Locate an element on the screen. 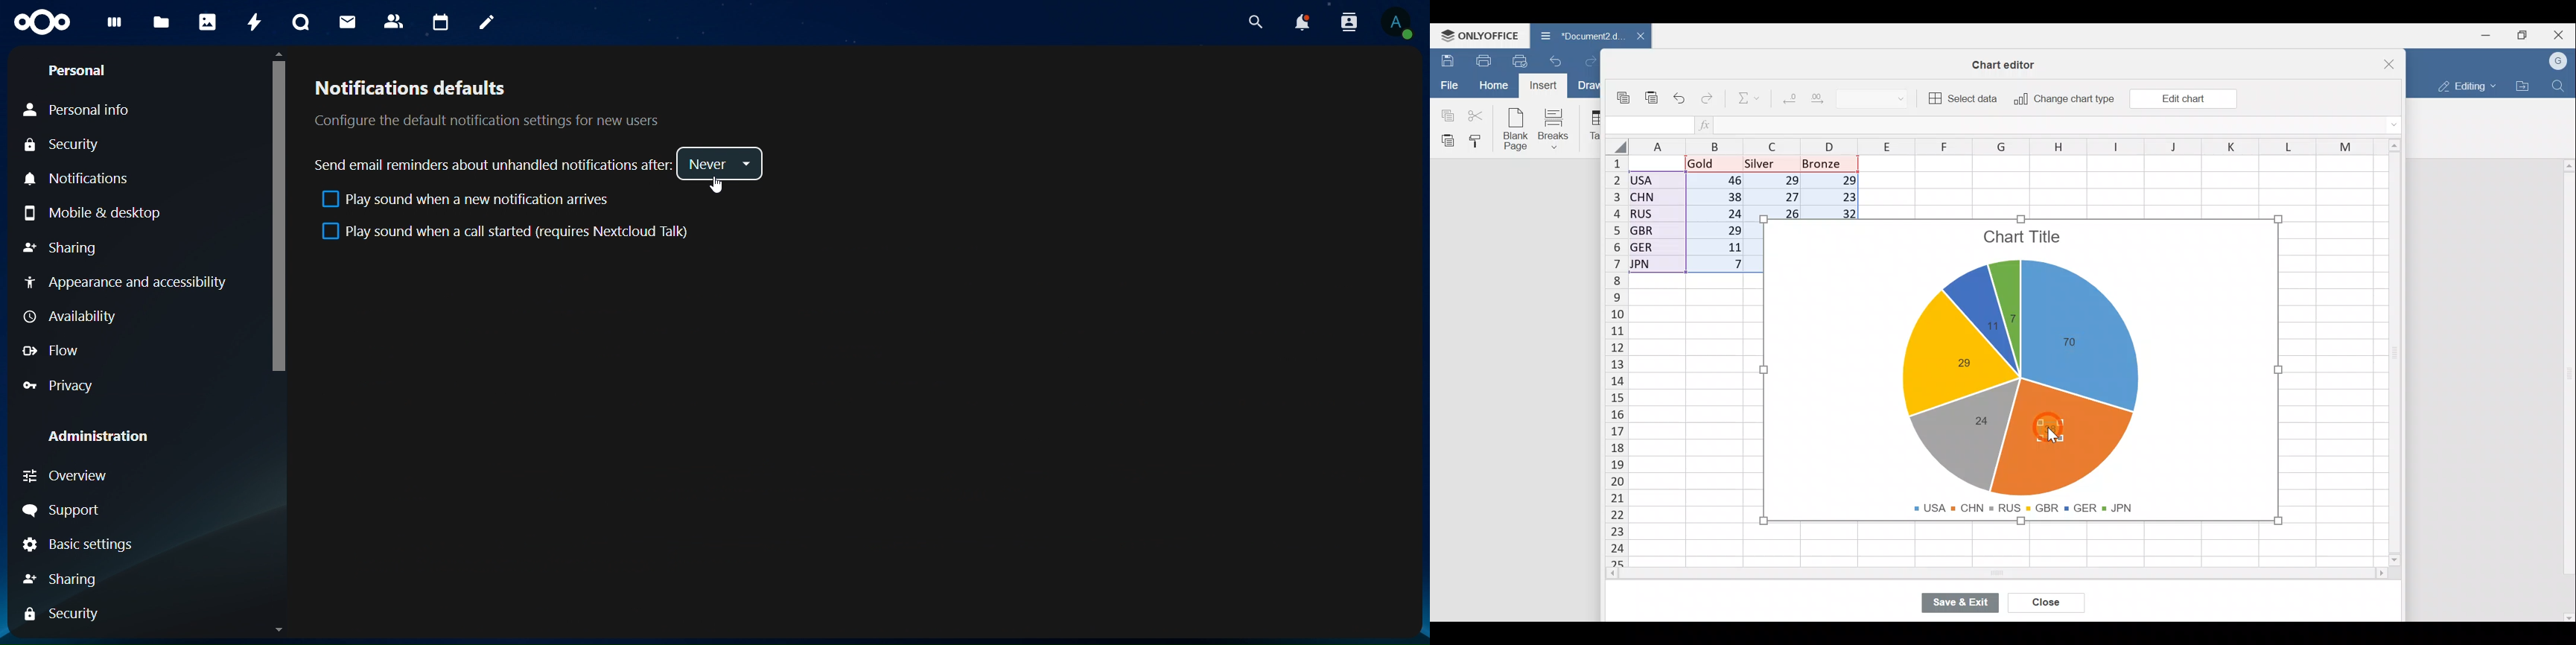  Close is located at coordinates (2394, 63).